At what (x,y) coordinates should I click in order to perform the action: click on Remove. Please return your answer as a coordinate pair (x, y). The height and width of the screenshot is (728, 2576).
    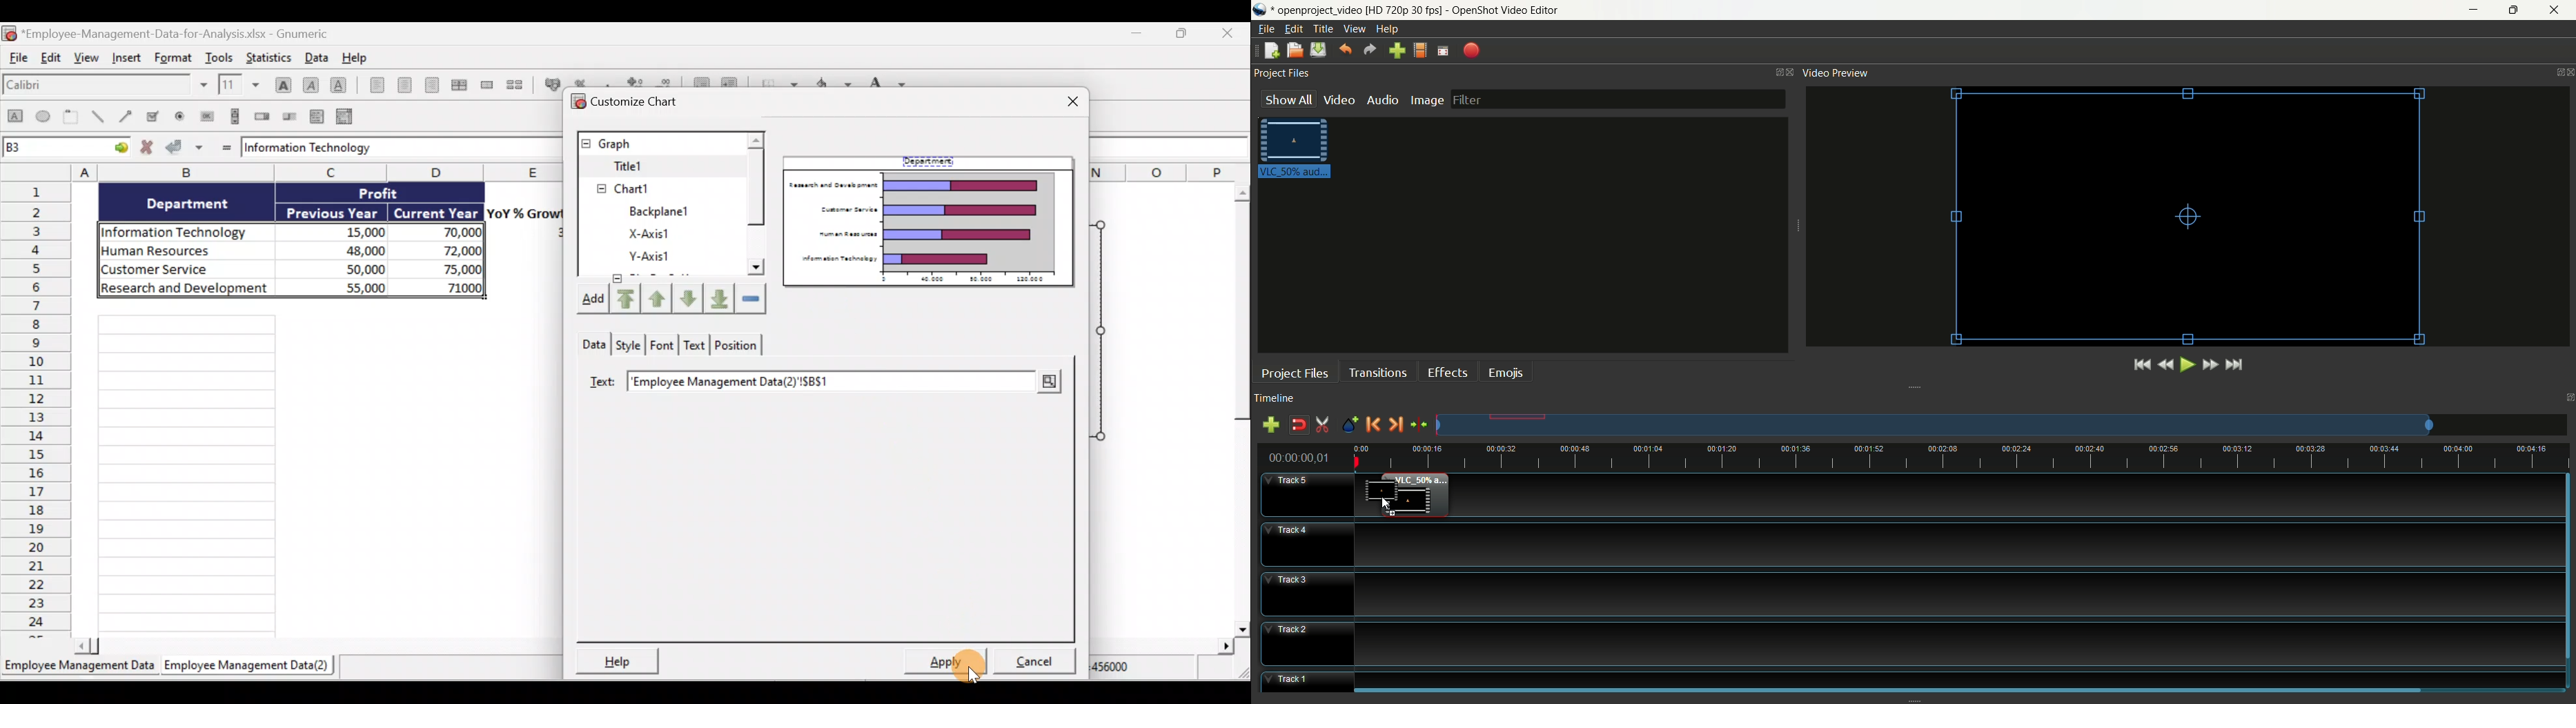
    Looking at the image, I should click on (750, 299).